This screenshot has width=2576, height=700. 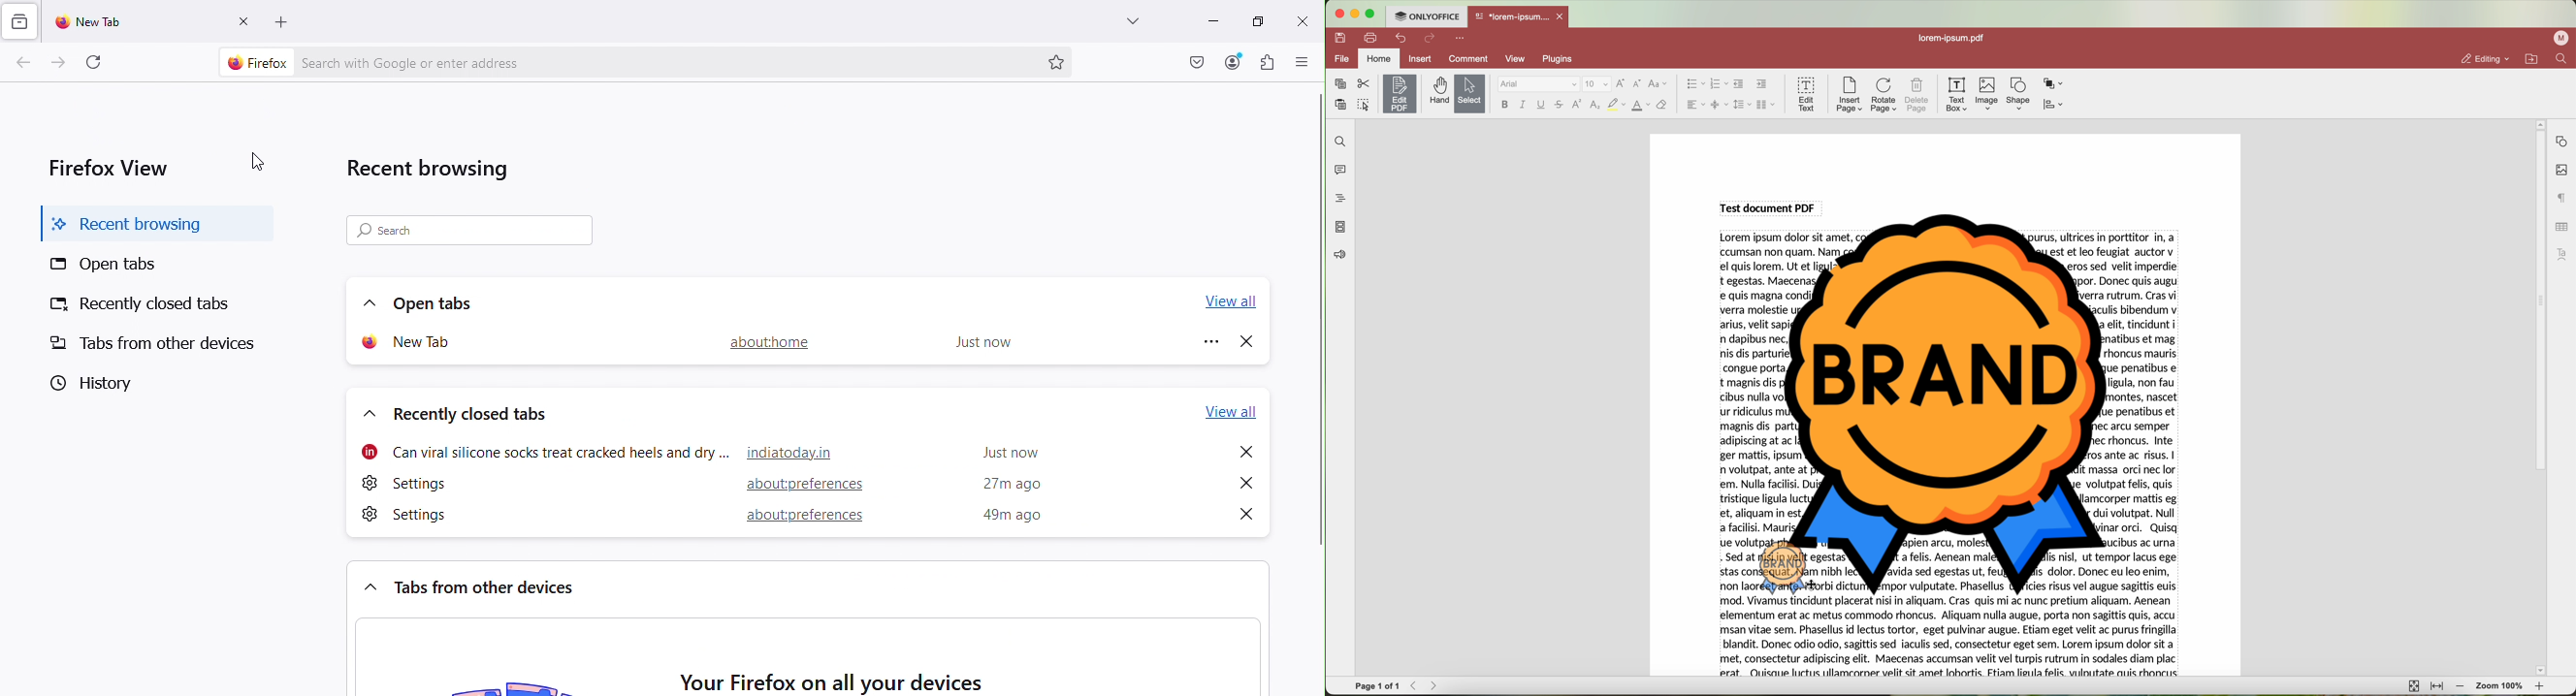 I want to click on Forward, so click(x=1437, y=686).